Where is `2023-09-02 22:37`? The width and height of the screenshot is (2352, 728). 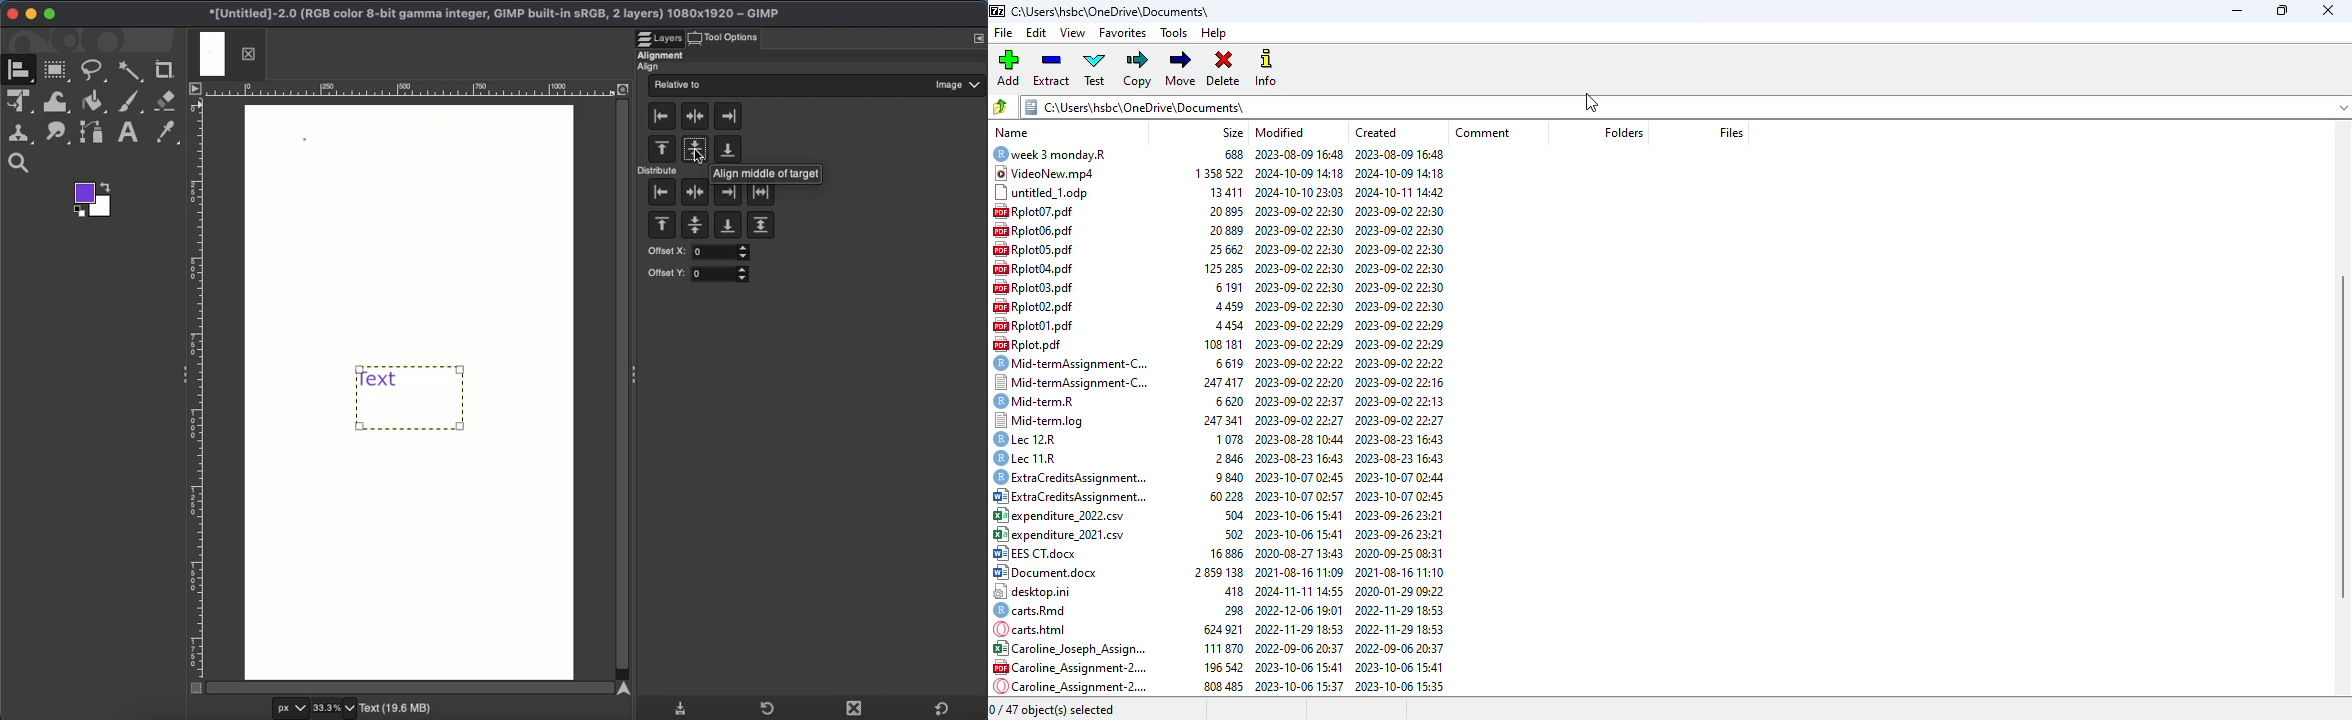 2023-09-02 22:37 is located at coordinates (1295, 401).